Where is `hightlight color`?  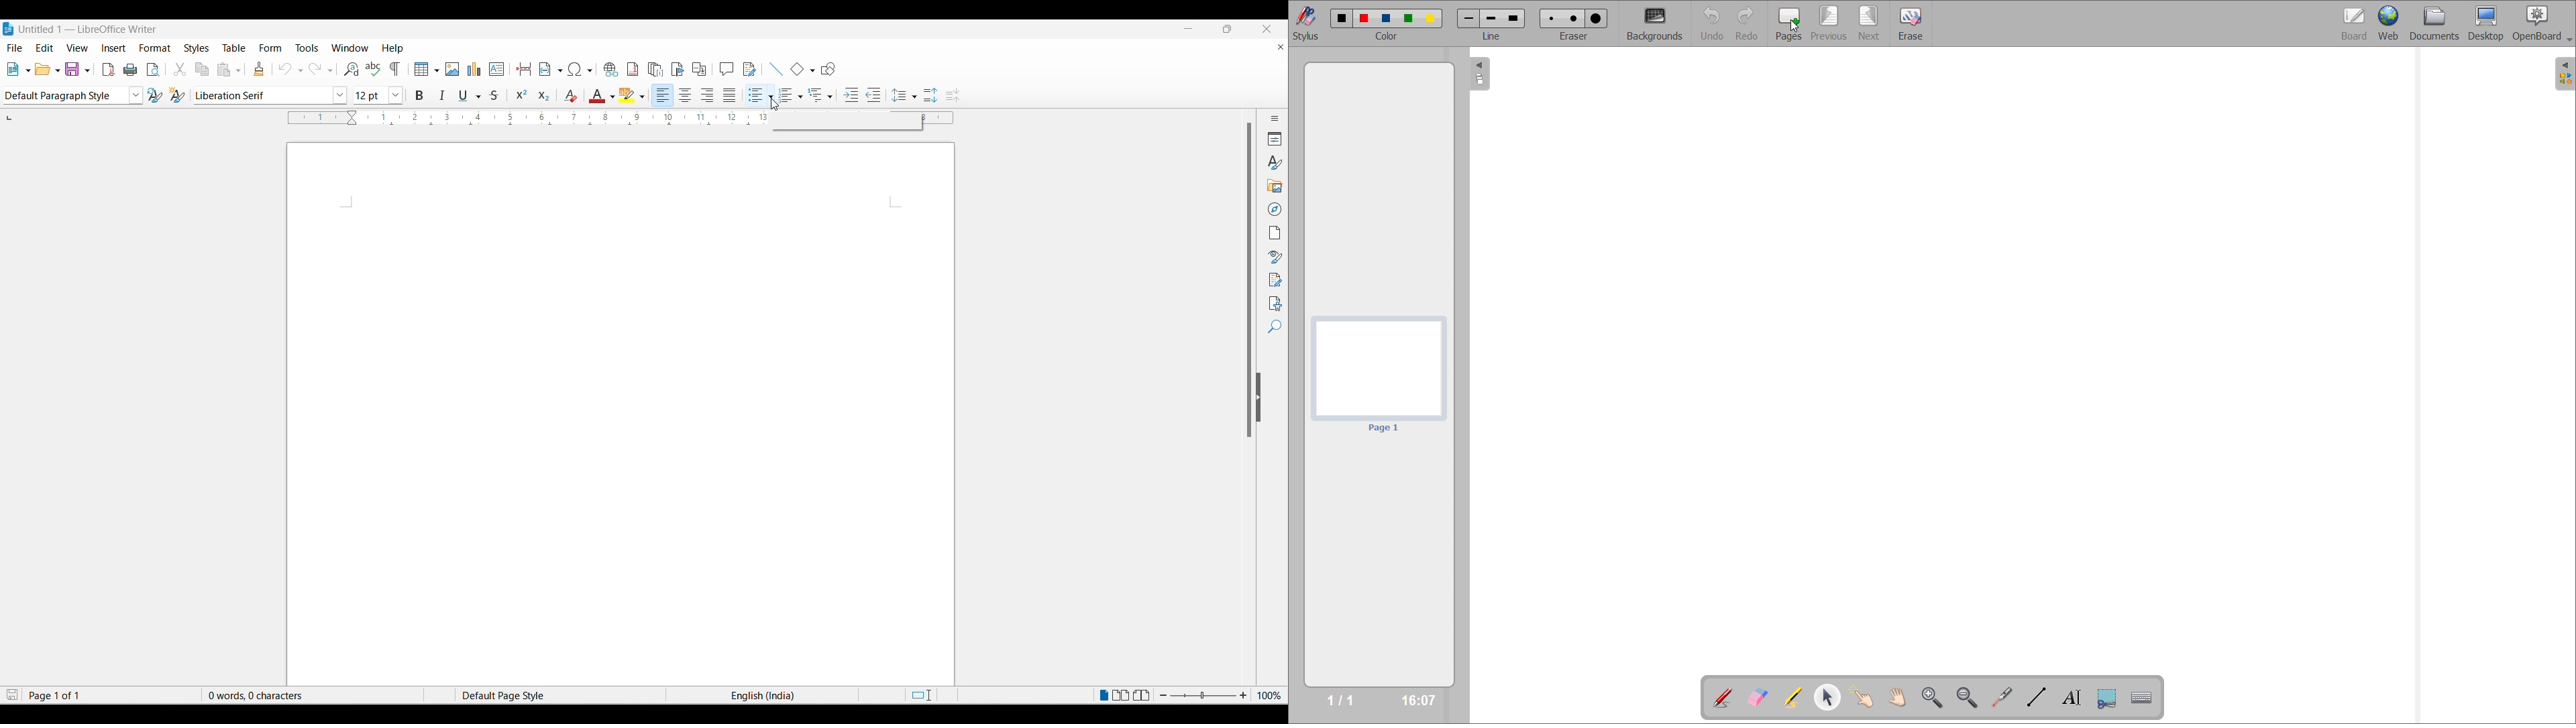 hightlight color is located at coordinates (633, 94).